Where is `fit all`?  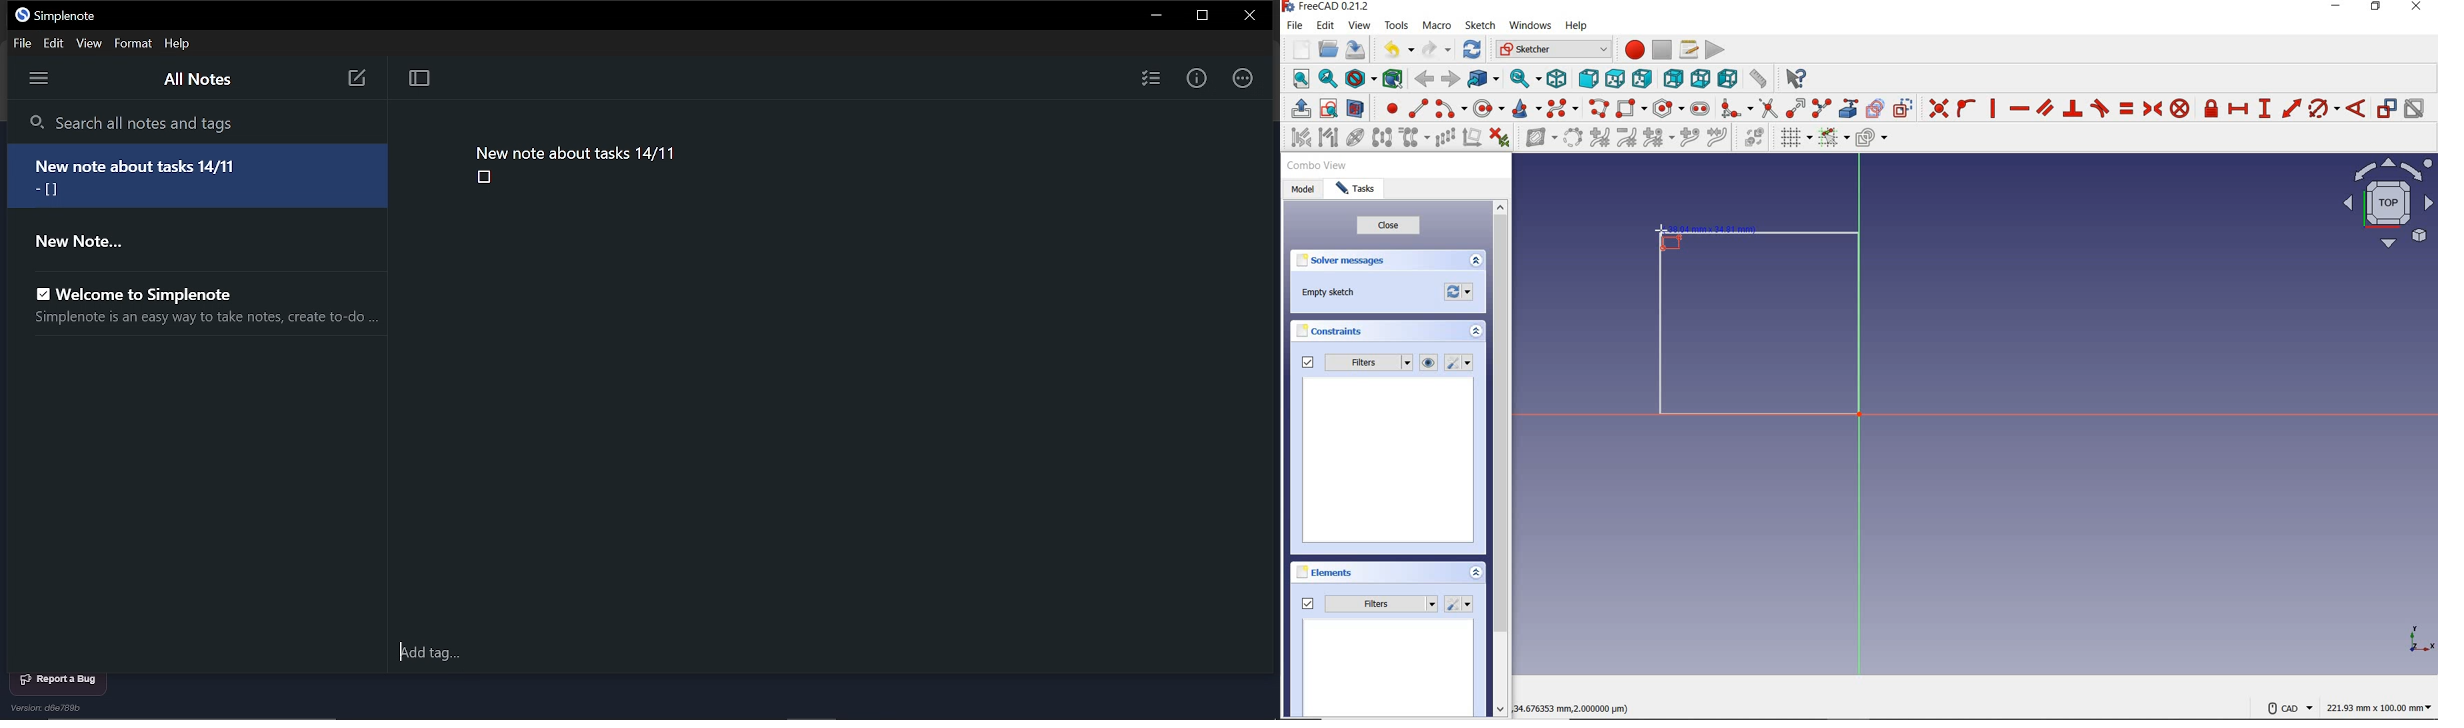
fit all is located at coordinates (1297, 80).